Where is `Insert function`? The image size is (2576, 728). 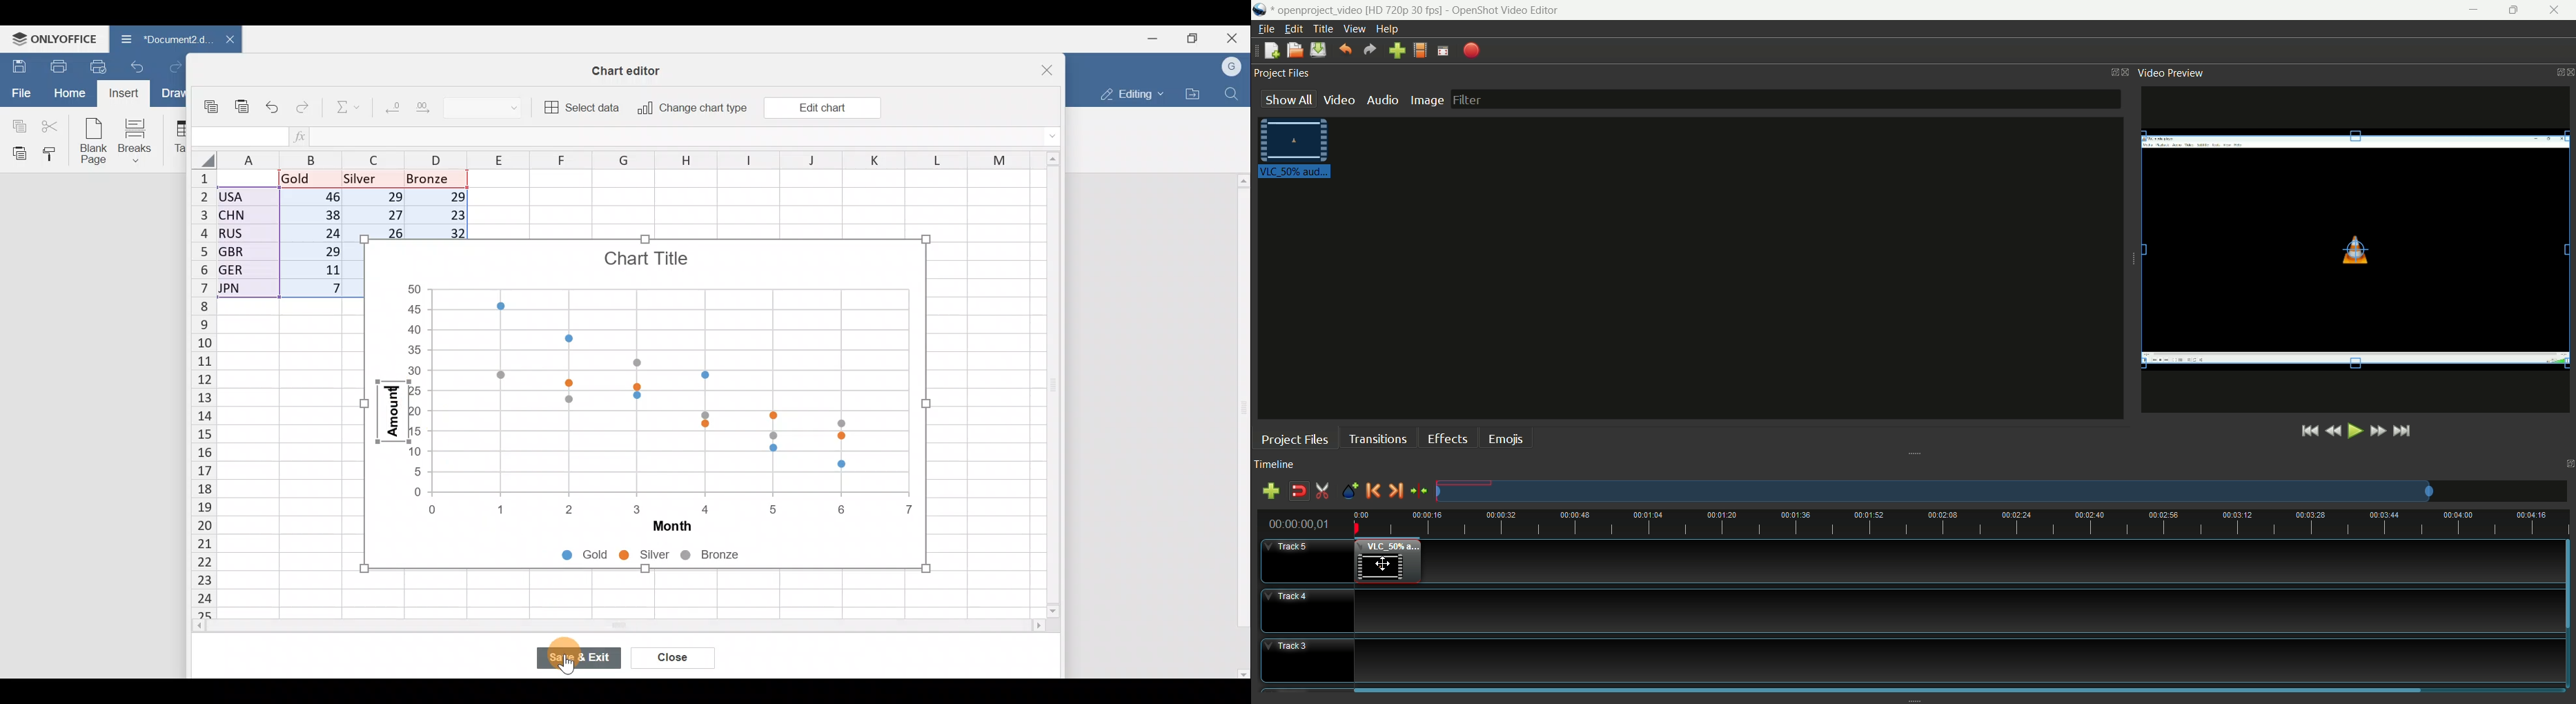 Insert function is located at coordinates (301, 136).